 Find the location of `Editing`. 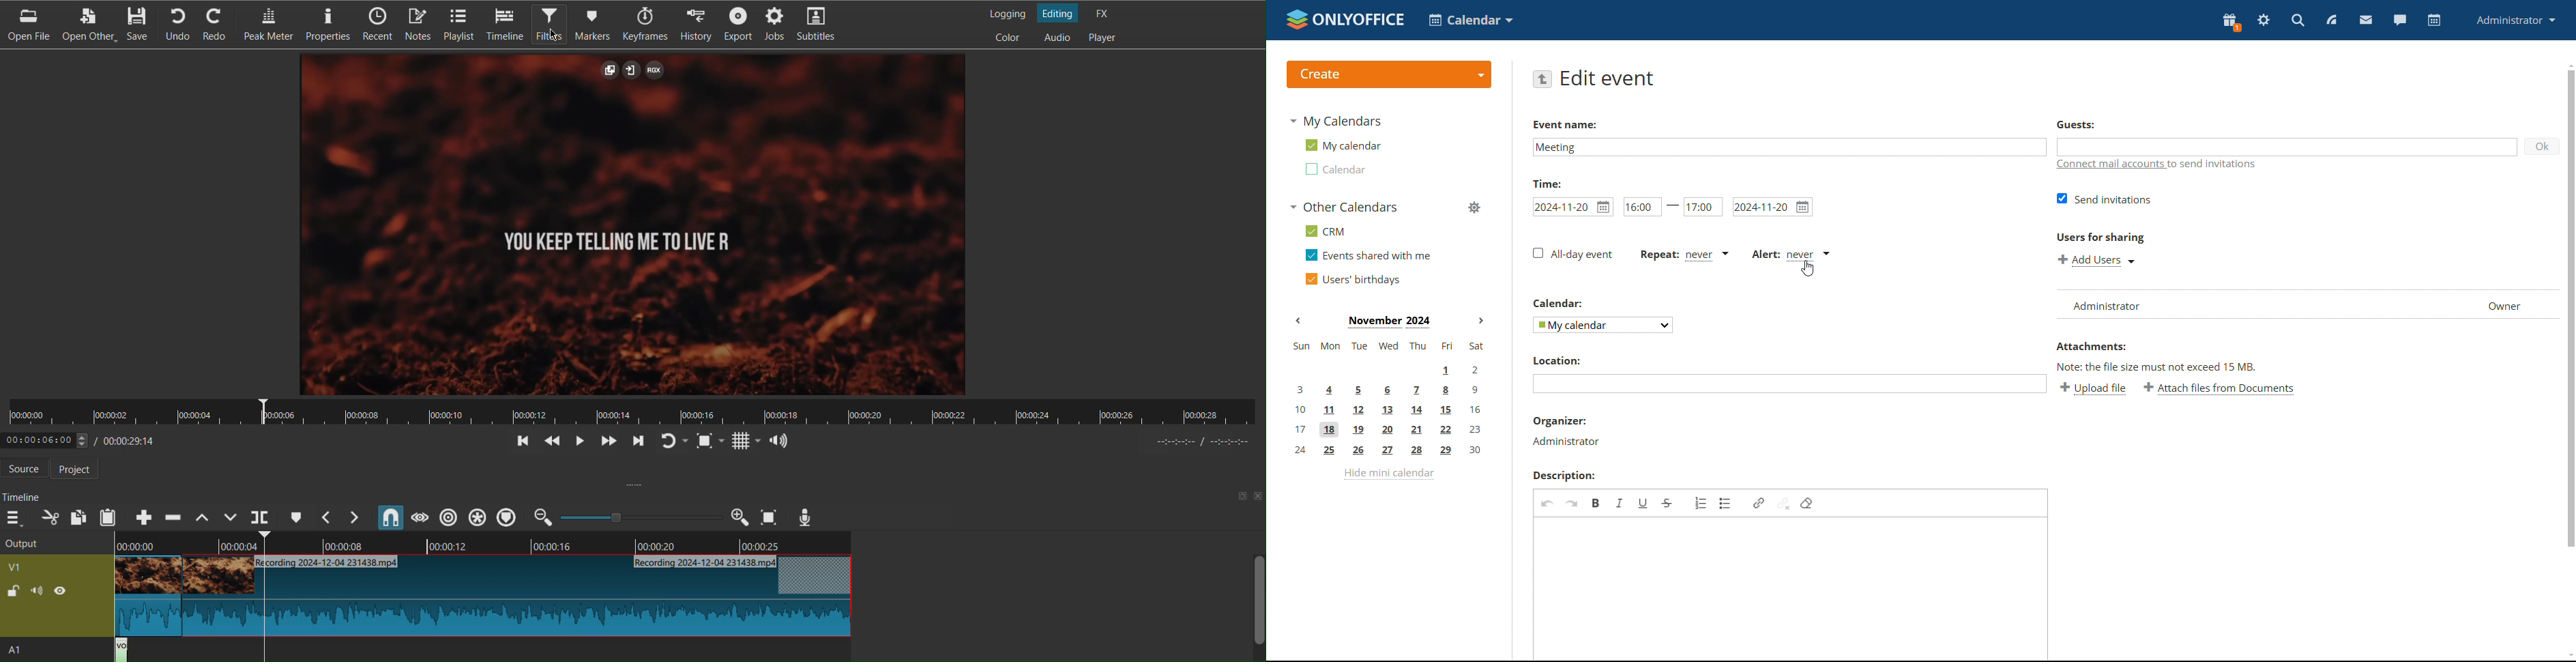

Editing is located at coordinates (1061, 13).